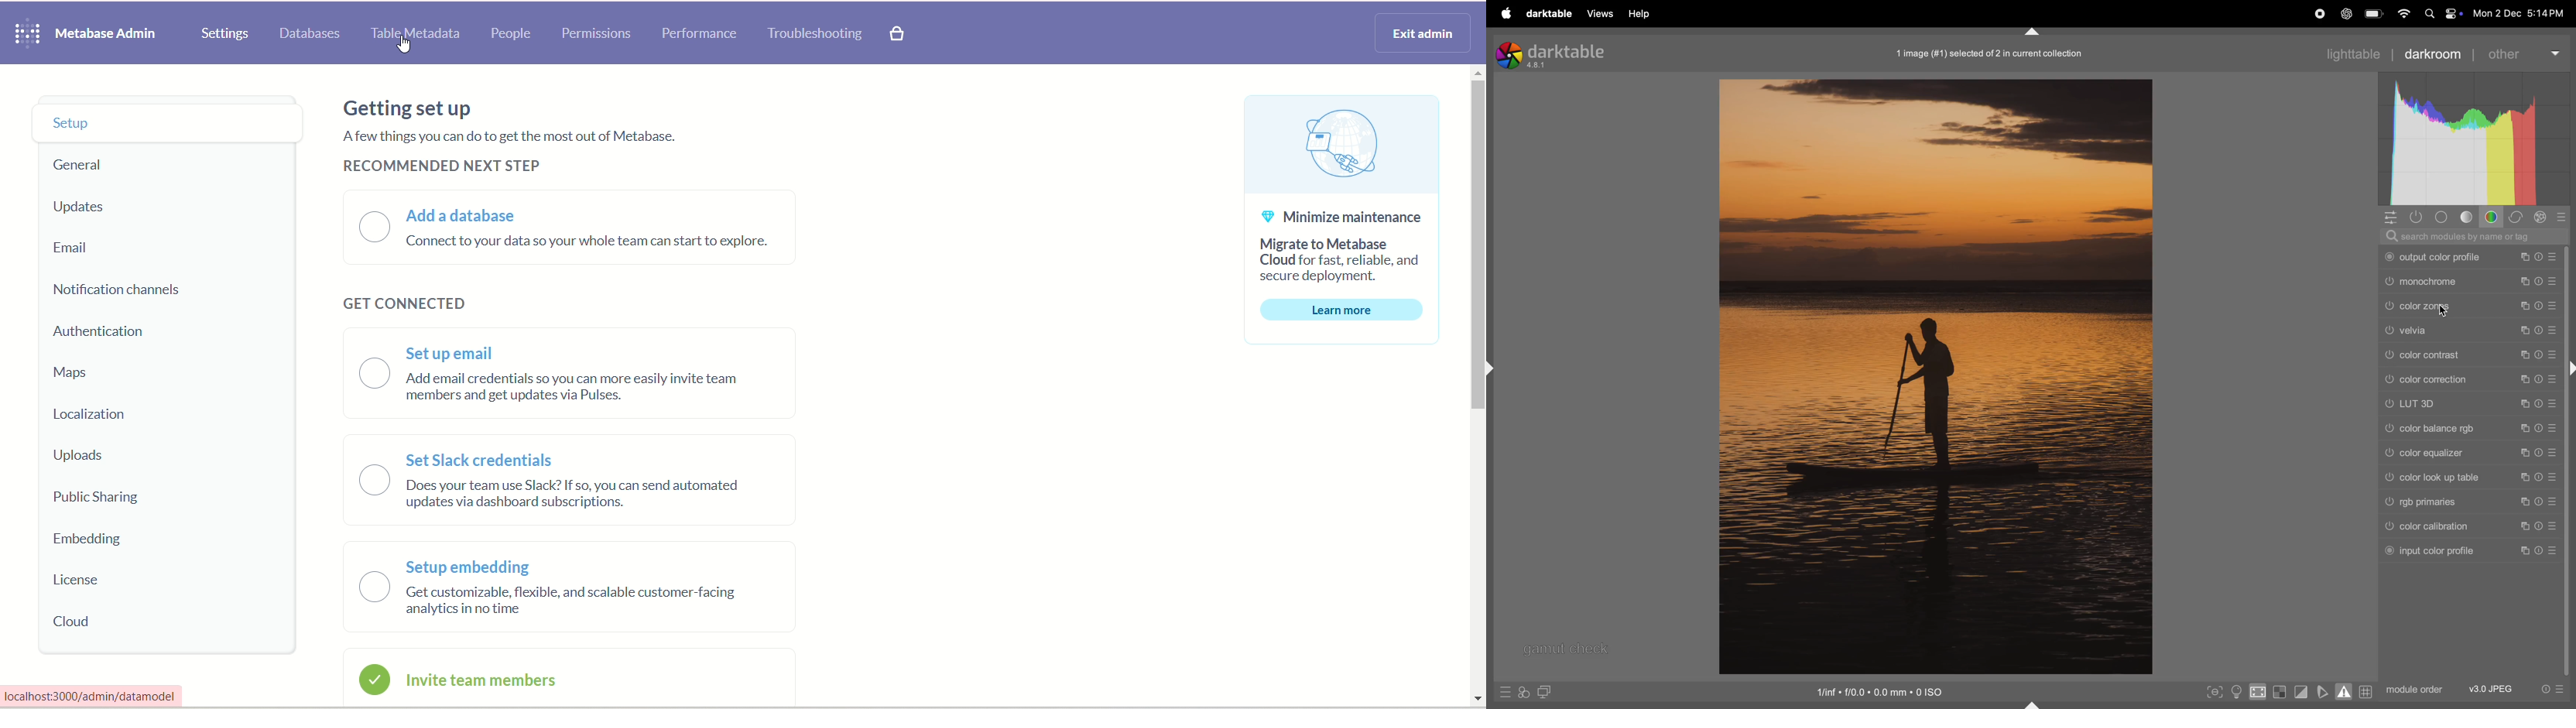  What do you see at coordinates (226, 36) in the screenshot?
I see `settings` at bounding box center [226, 36].